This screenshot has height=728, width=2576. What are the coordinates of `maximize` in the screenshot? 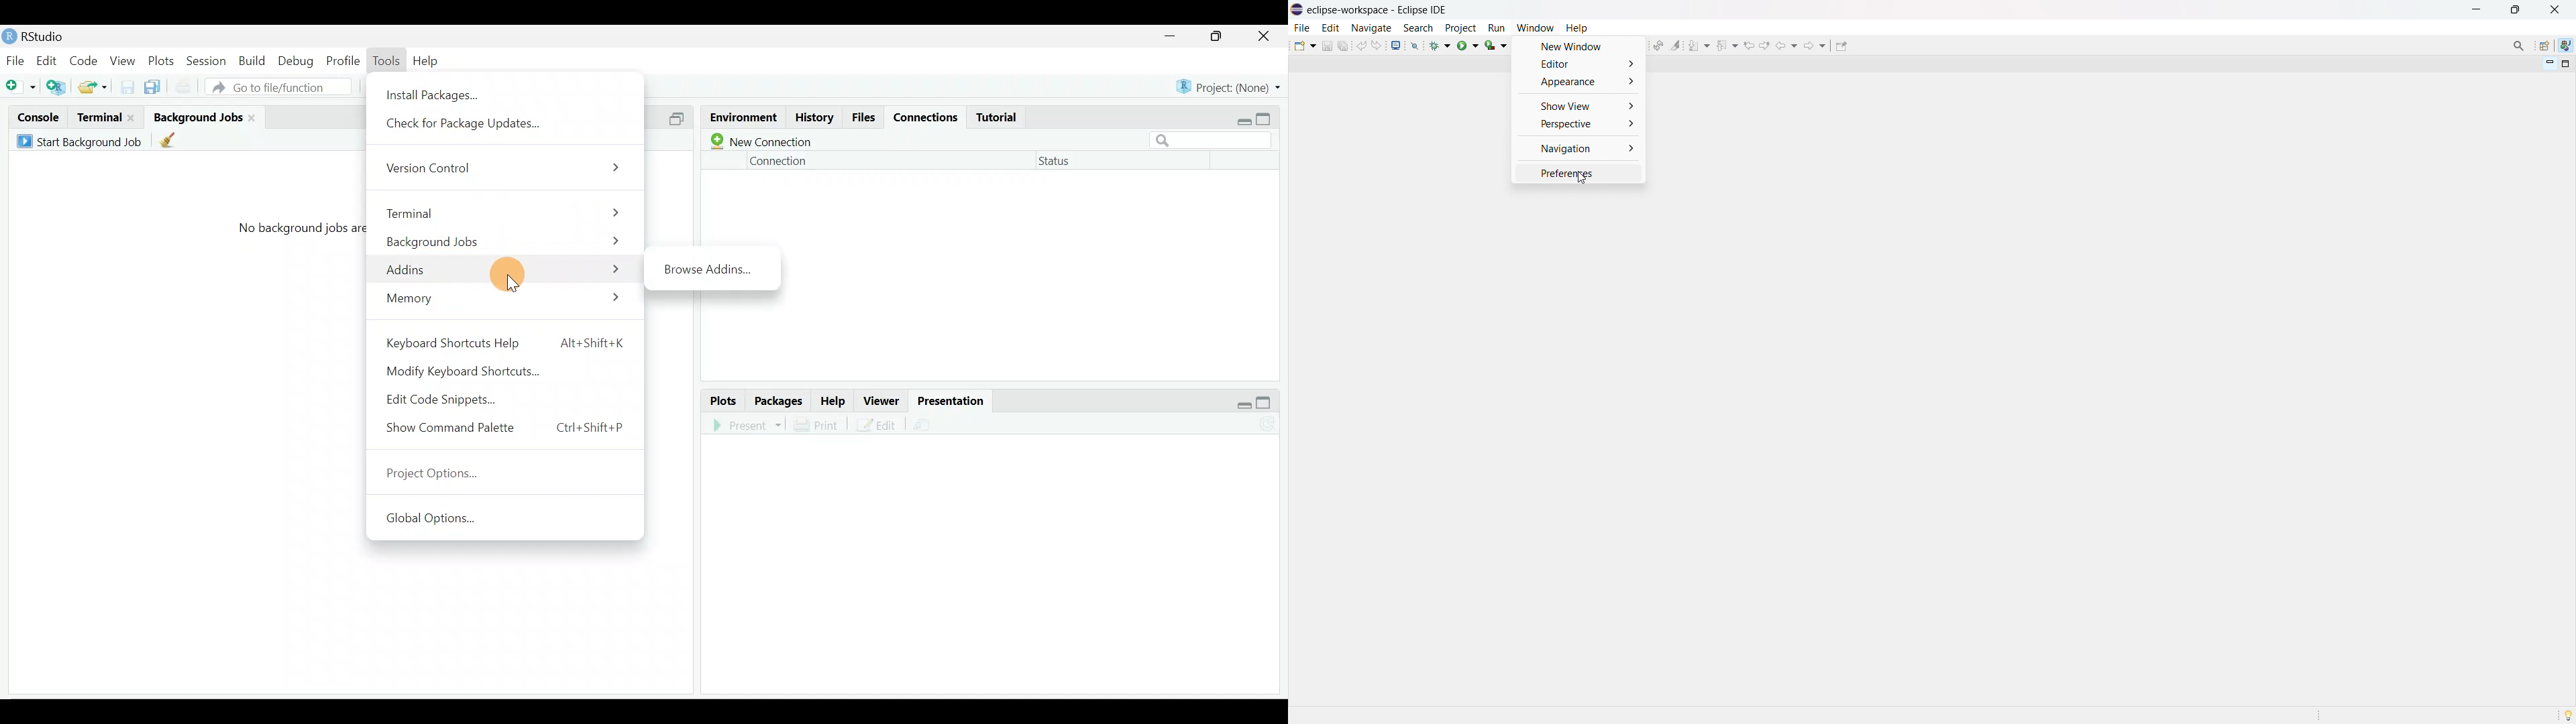 It's located at (1217, 38).